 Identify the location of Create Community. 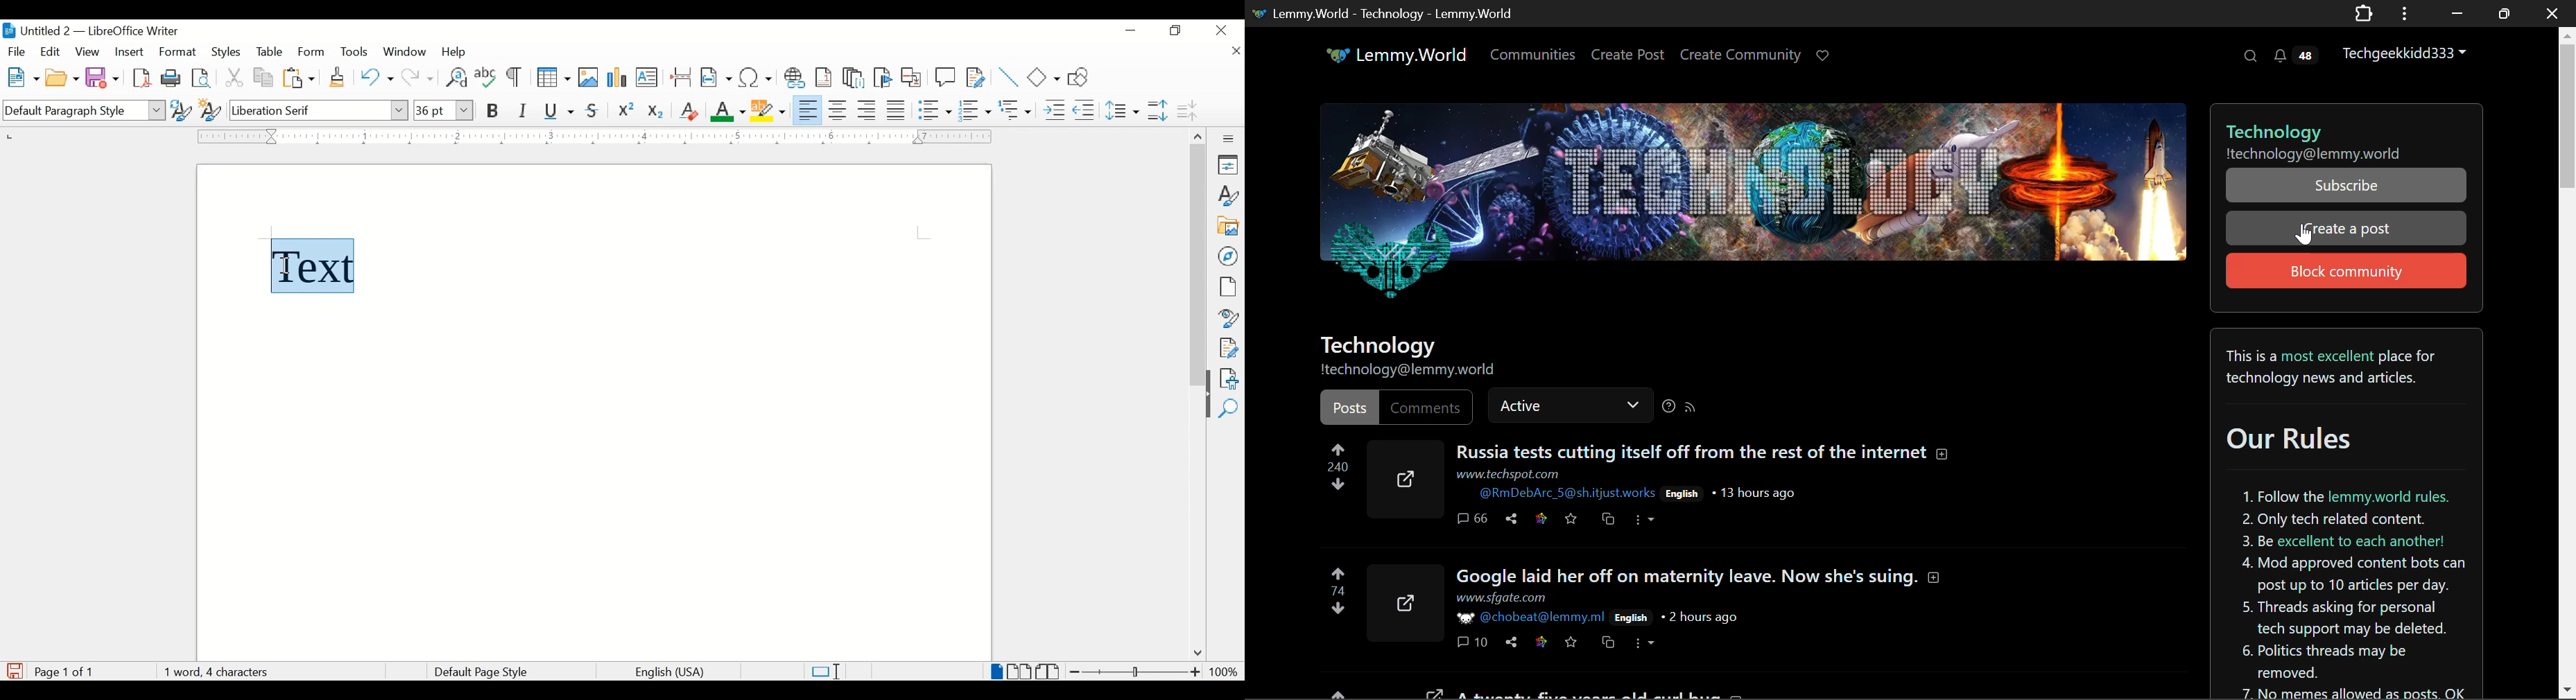
(1740, 57).